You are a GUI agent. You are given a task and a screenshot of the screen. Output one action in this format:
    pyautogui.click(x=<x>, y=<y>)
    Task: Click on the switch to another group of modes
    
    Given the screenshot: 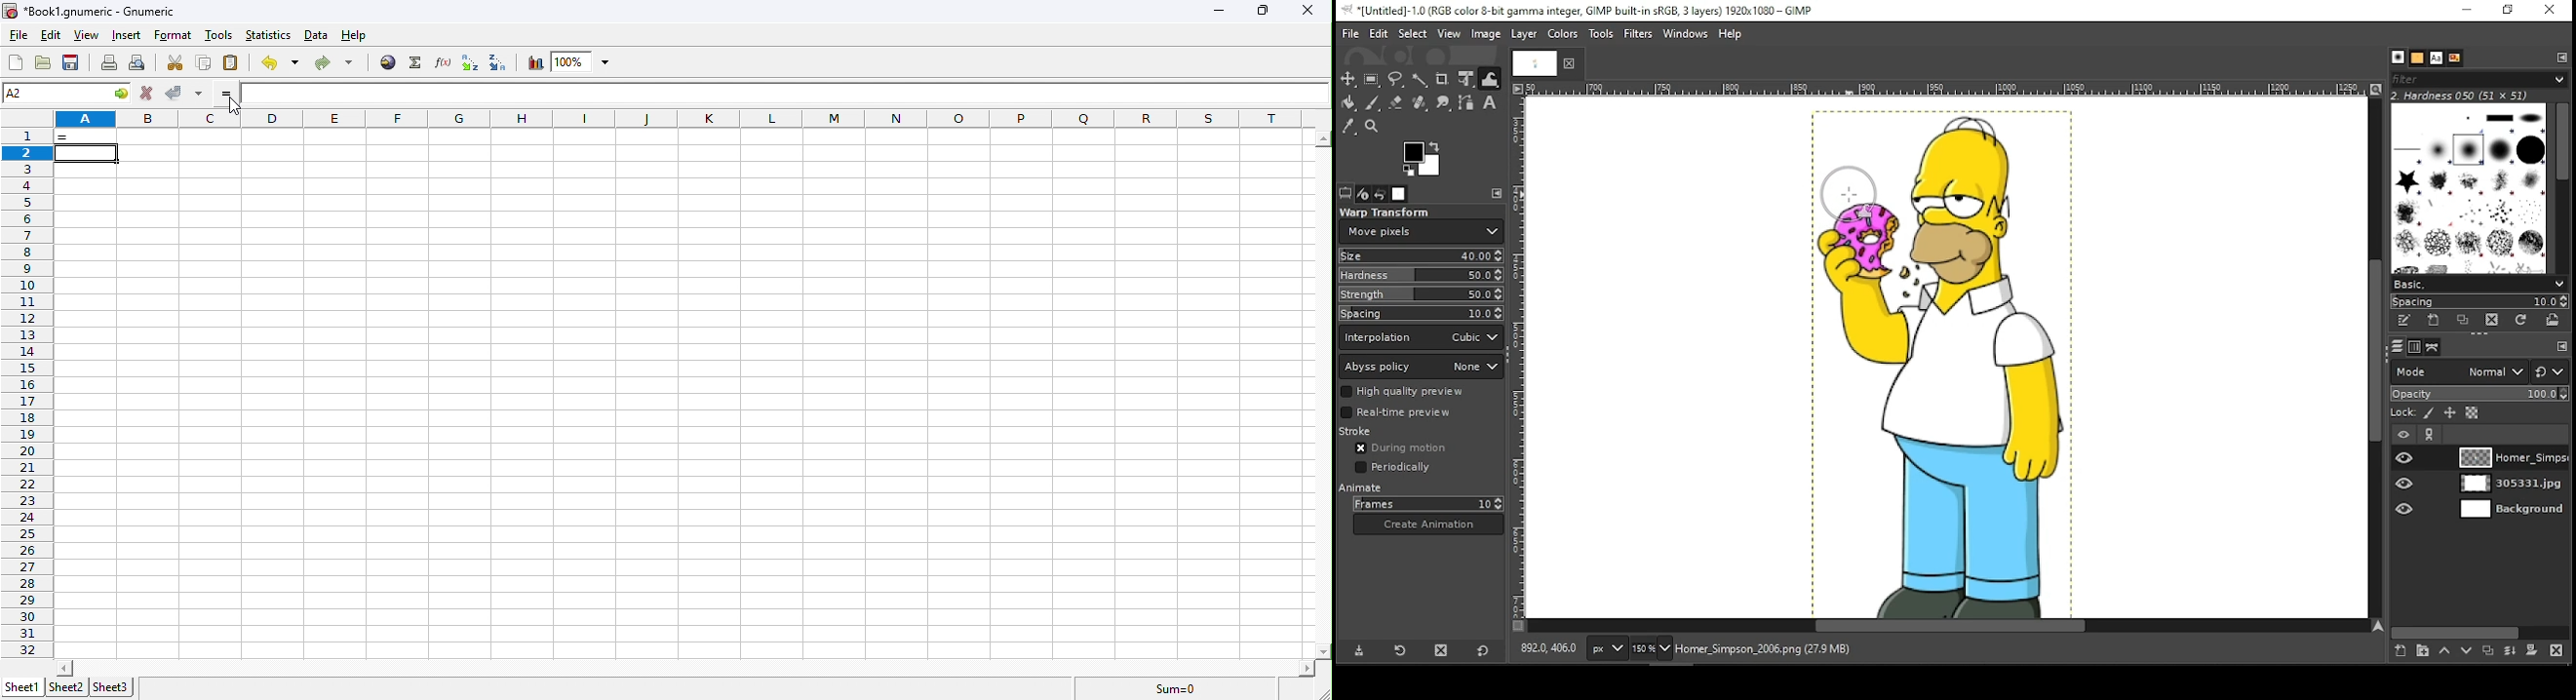 What is the action you would take?
    pyautogui.click(x=2549, y=371)
    